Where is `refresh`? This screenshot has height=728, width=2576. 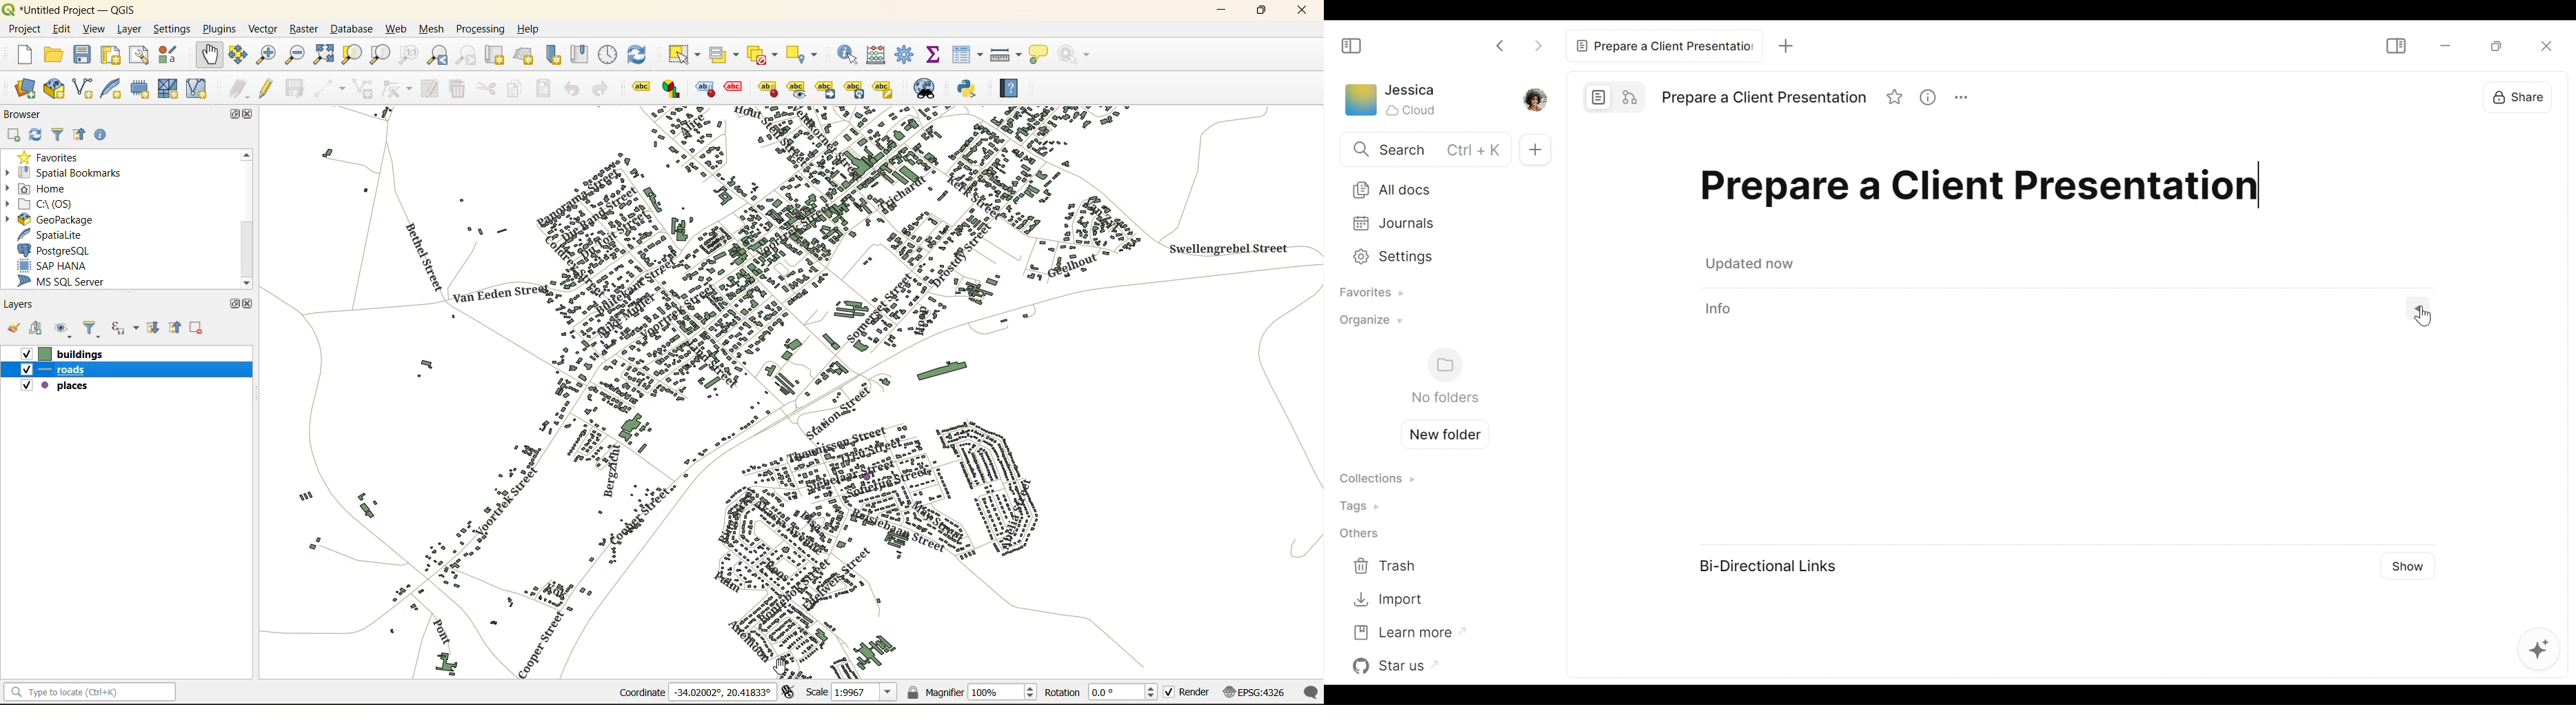
refresh is located at coordinates (34, 137).